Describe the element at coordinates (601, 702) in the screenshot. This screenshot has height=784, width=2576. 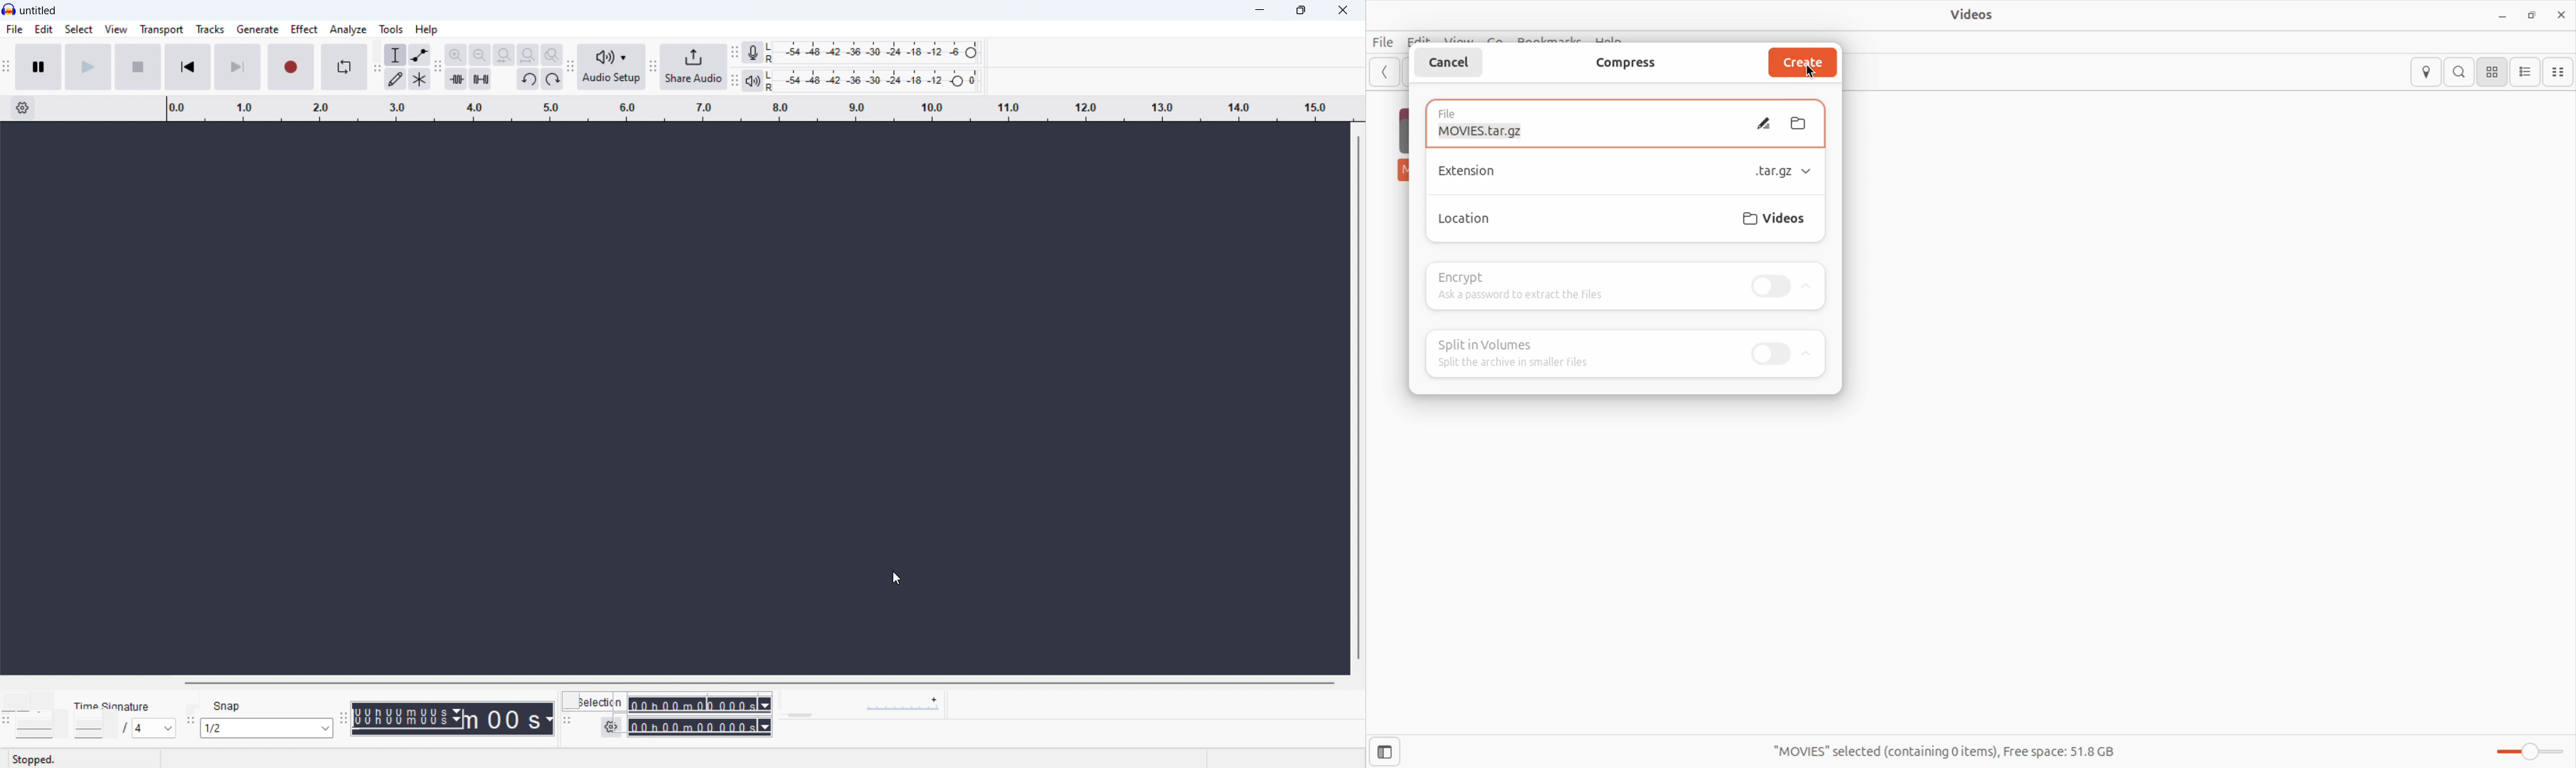
I see `Selection` at that location.